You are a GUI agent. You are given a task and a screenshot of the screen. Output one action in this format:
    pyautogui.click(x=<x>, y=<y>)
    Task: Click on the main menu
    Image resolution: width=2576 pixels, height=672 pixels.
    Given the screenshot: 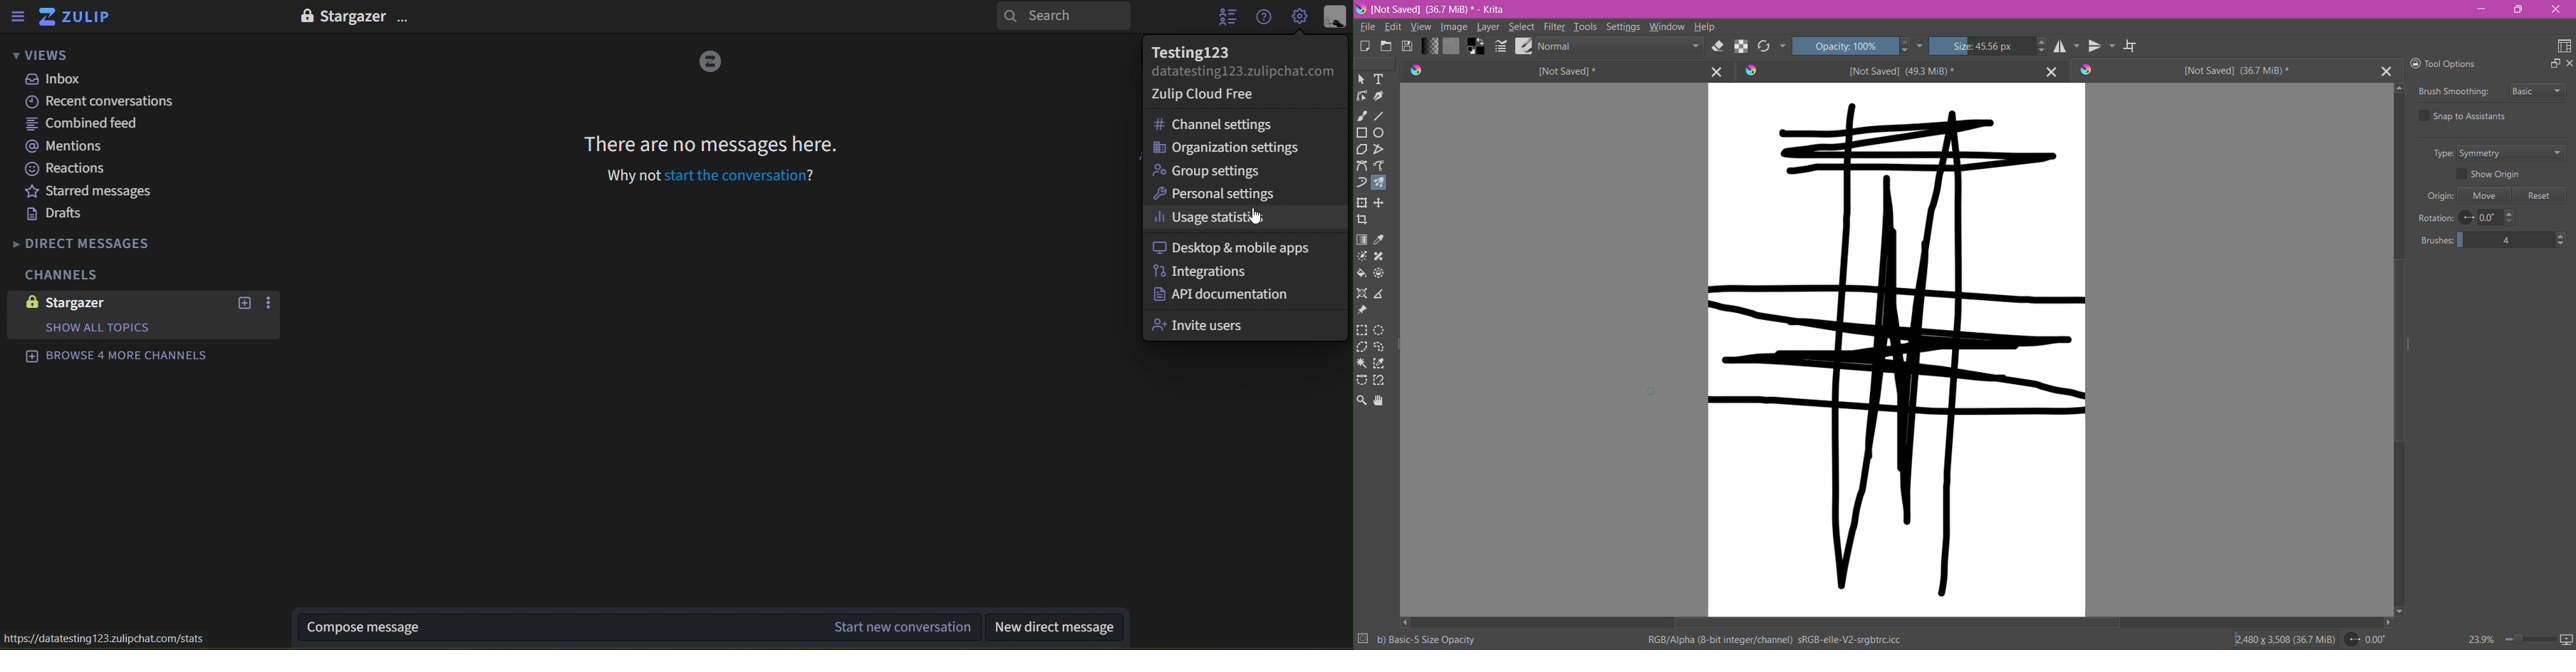 What is the action you would take?
    pyautogui.click(x=1297, y=16)
    